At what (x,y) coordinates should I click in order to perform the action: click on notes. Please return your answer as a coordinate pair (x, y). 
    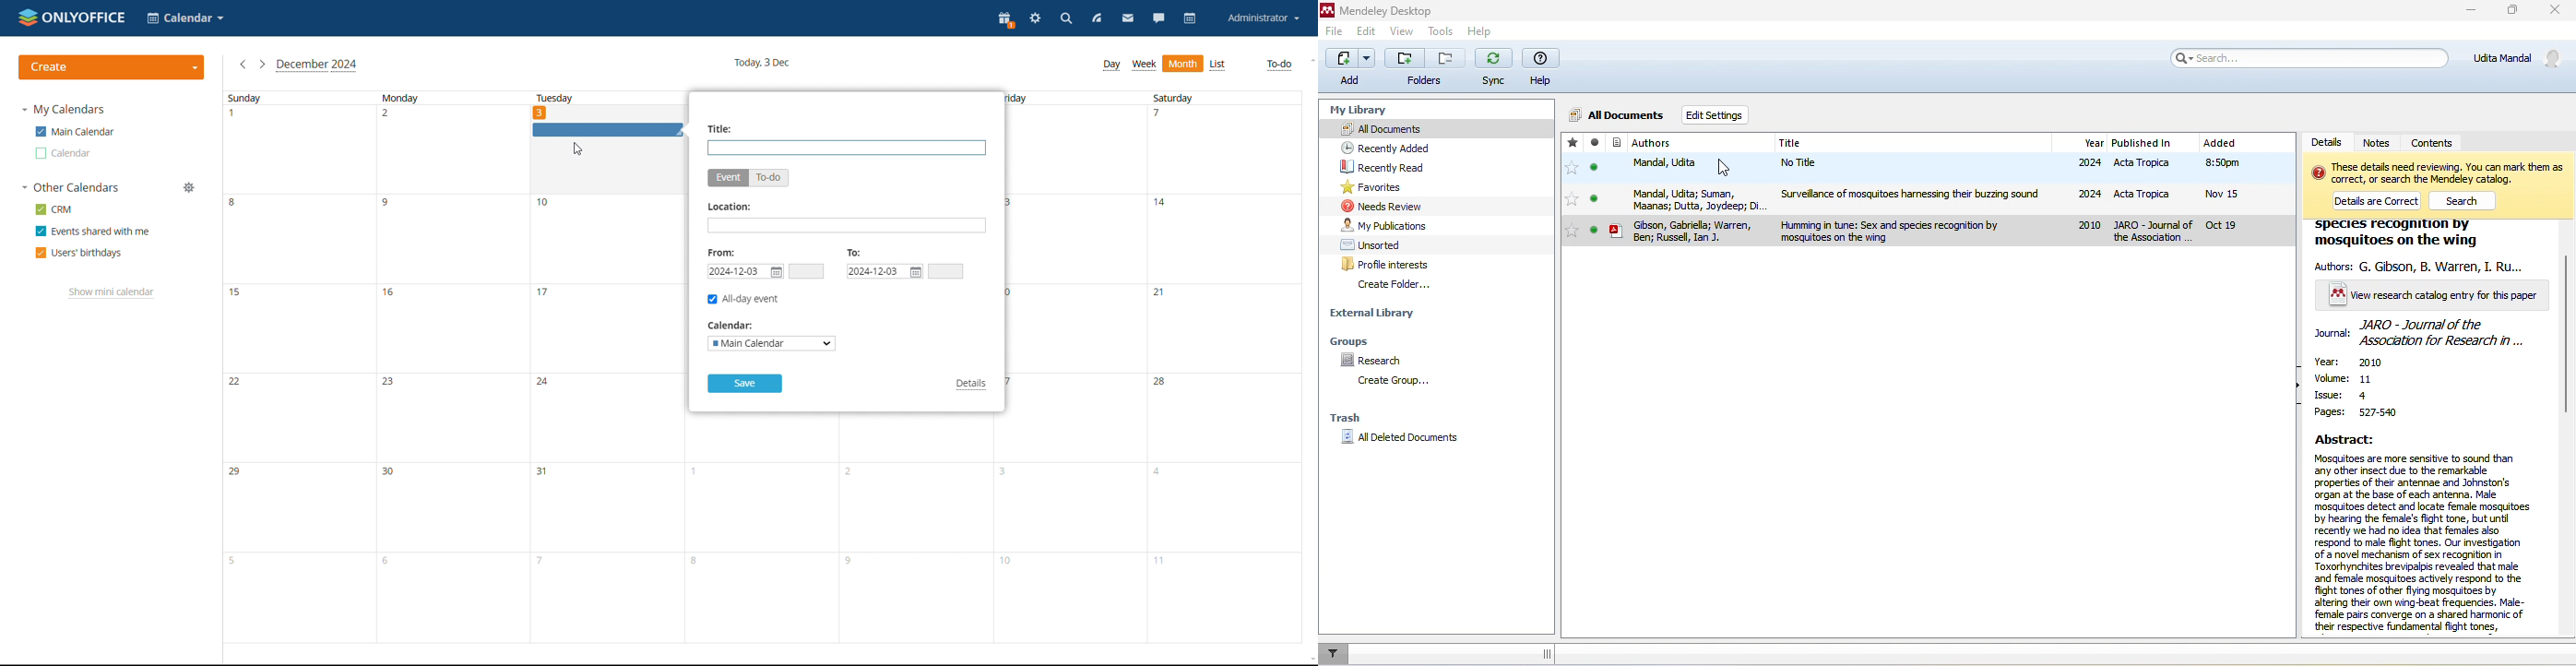
    Looking at the image, I should click on (2379, 142).